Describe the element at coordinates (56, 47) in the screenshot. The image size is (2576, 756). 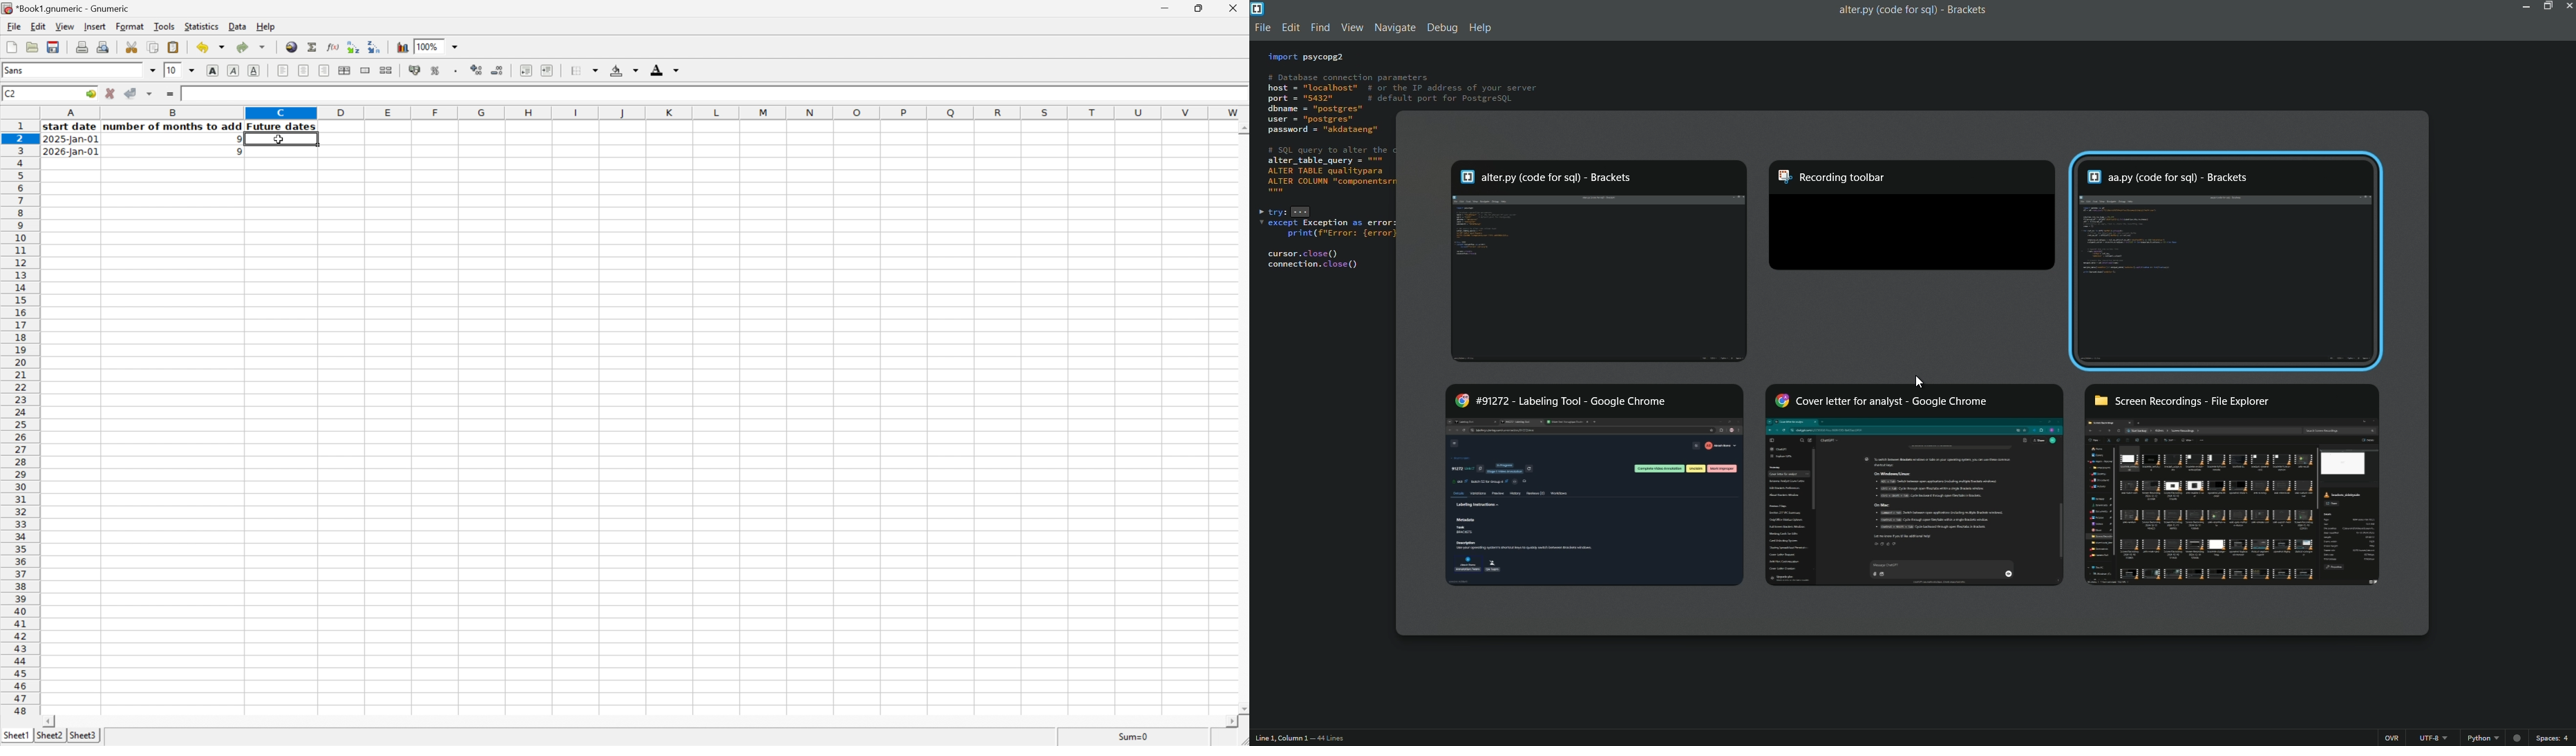
I see `Save a current workbook` at that location.